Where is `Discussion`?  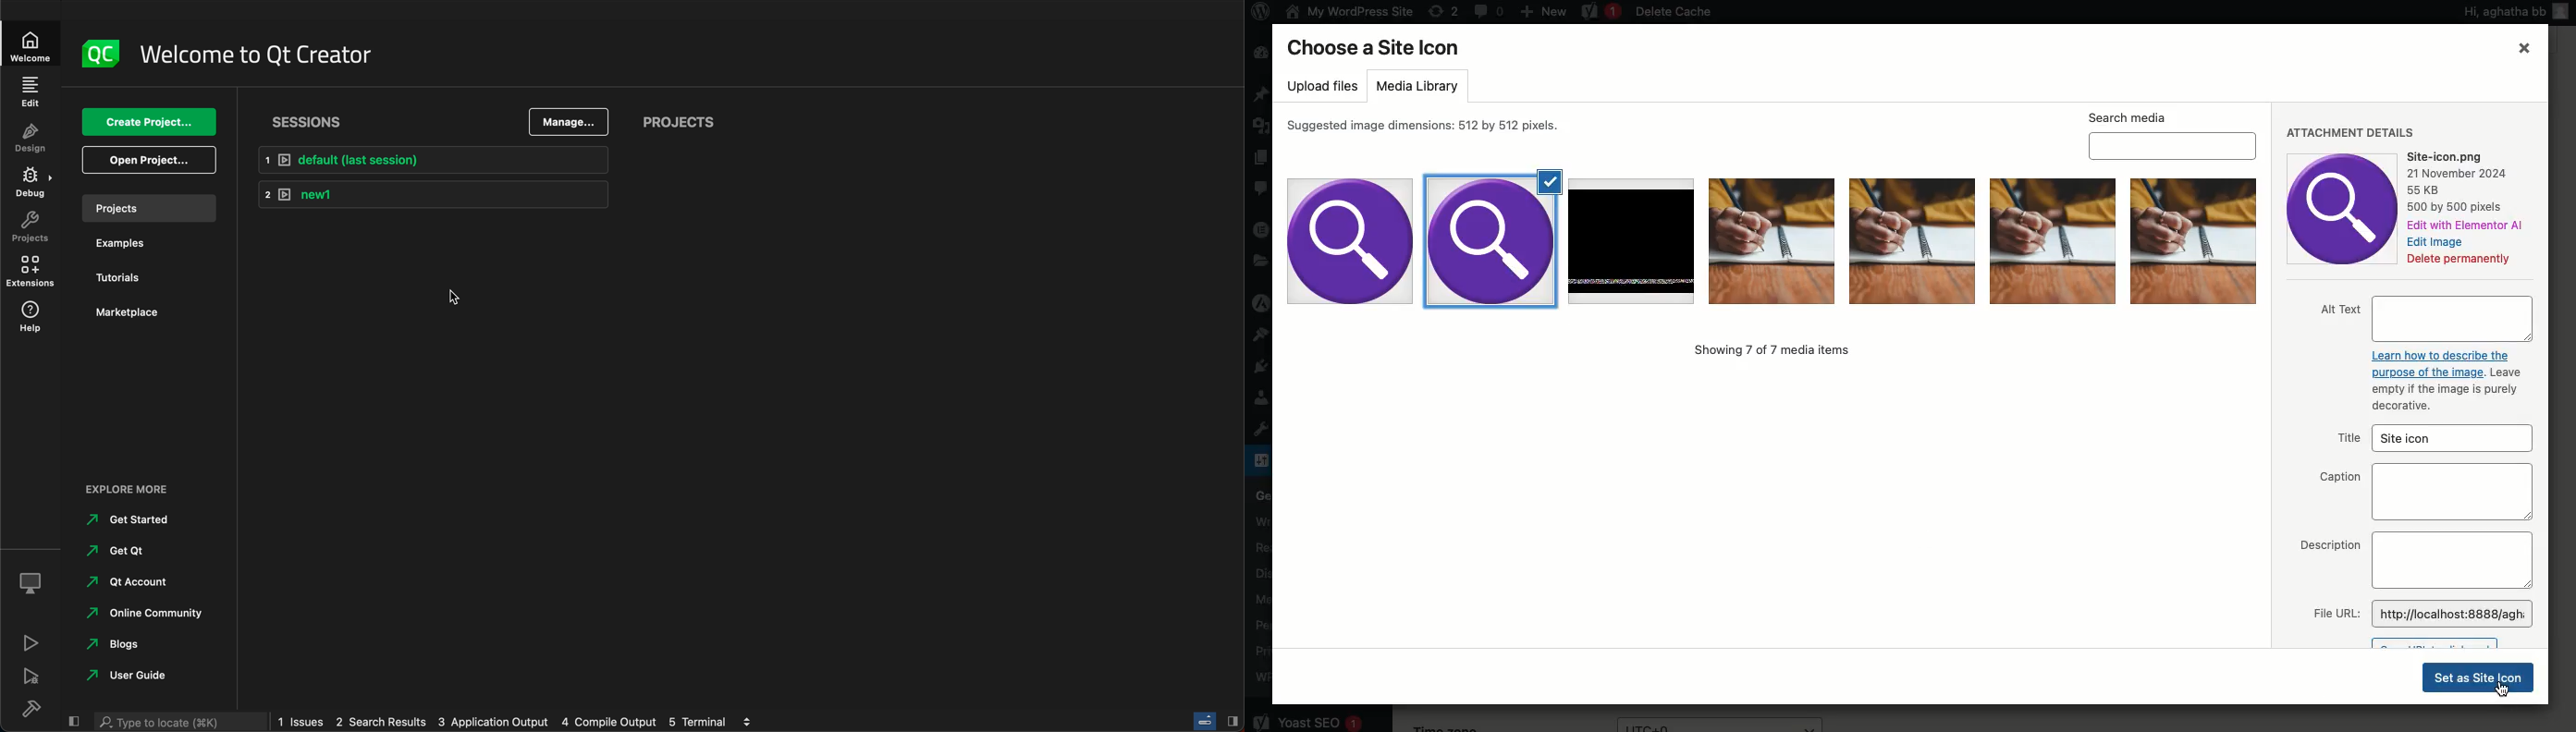 Discussion is located at coordinates (1259, 571).